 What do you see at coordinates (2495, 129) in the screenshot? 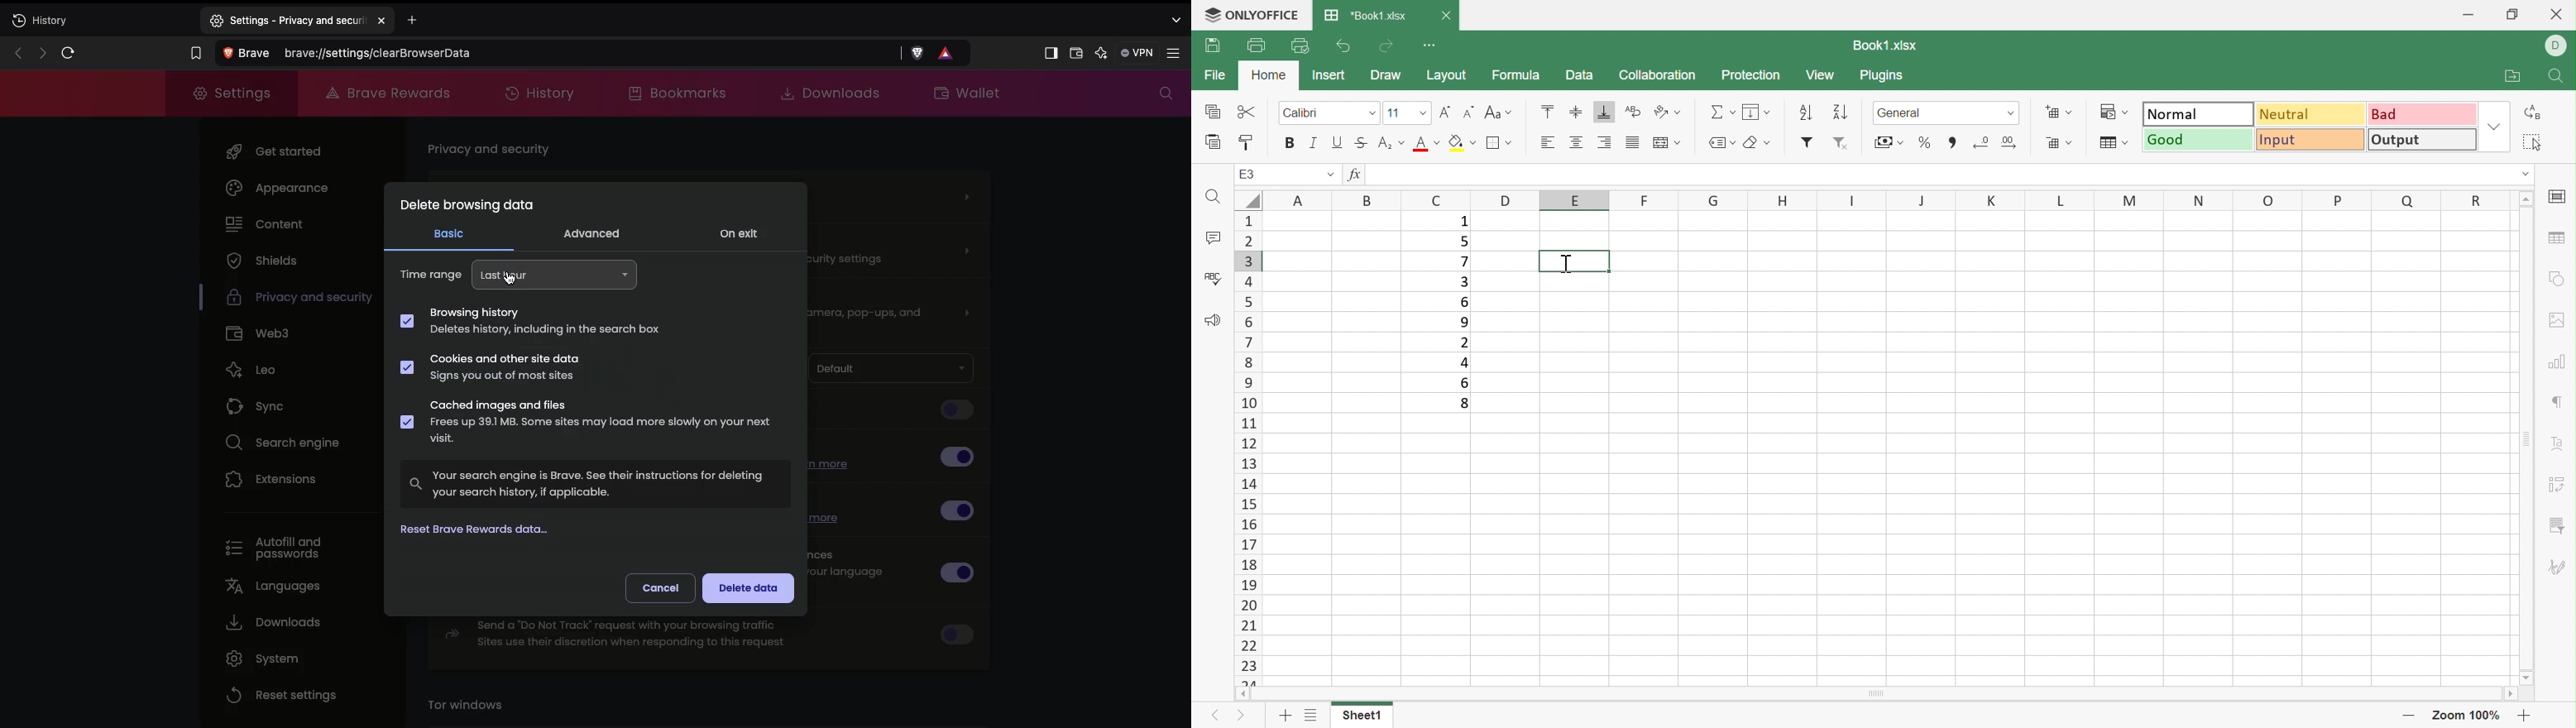
I see `Drop Down` at bounding box center [2495, 129].